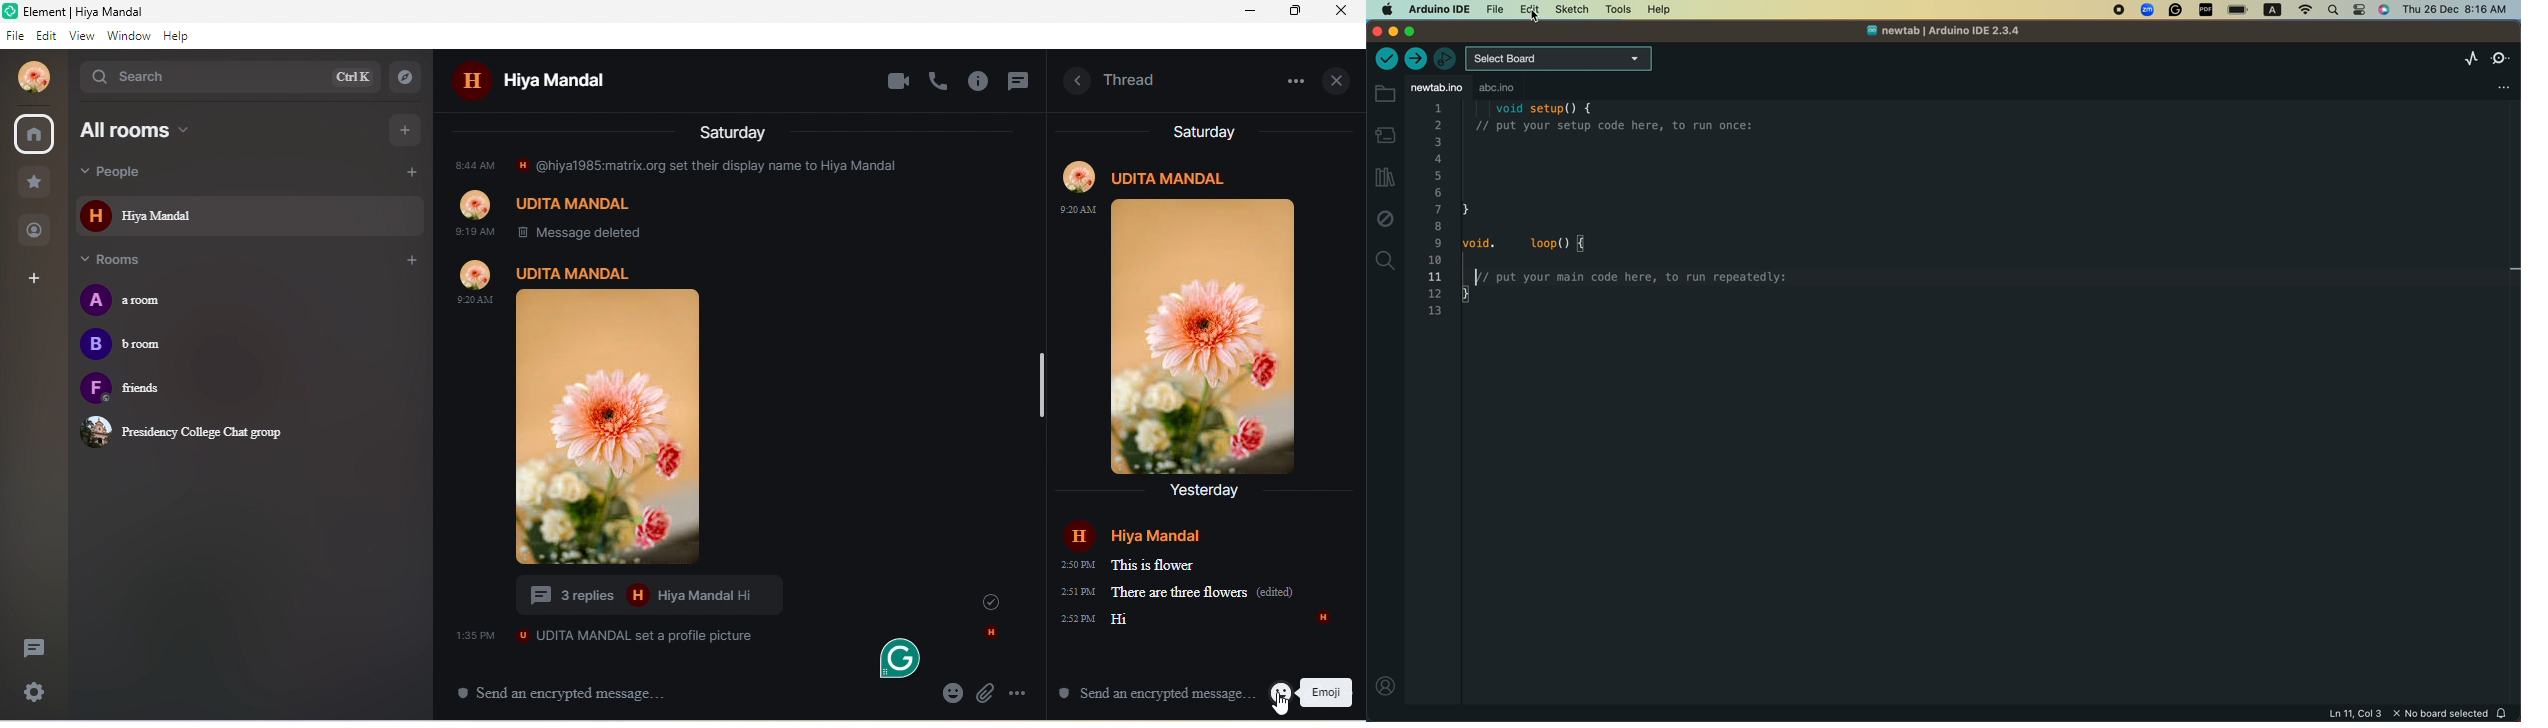 This screenshot has width=2548, height=728. Describe the element at coordinates (1020, 691) in the screenshot. I see `options` at that location.